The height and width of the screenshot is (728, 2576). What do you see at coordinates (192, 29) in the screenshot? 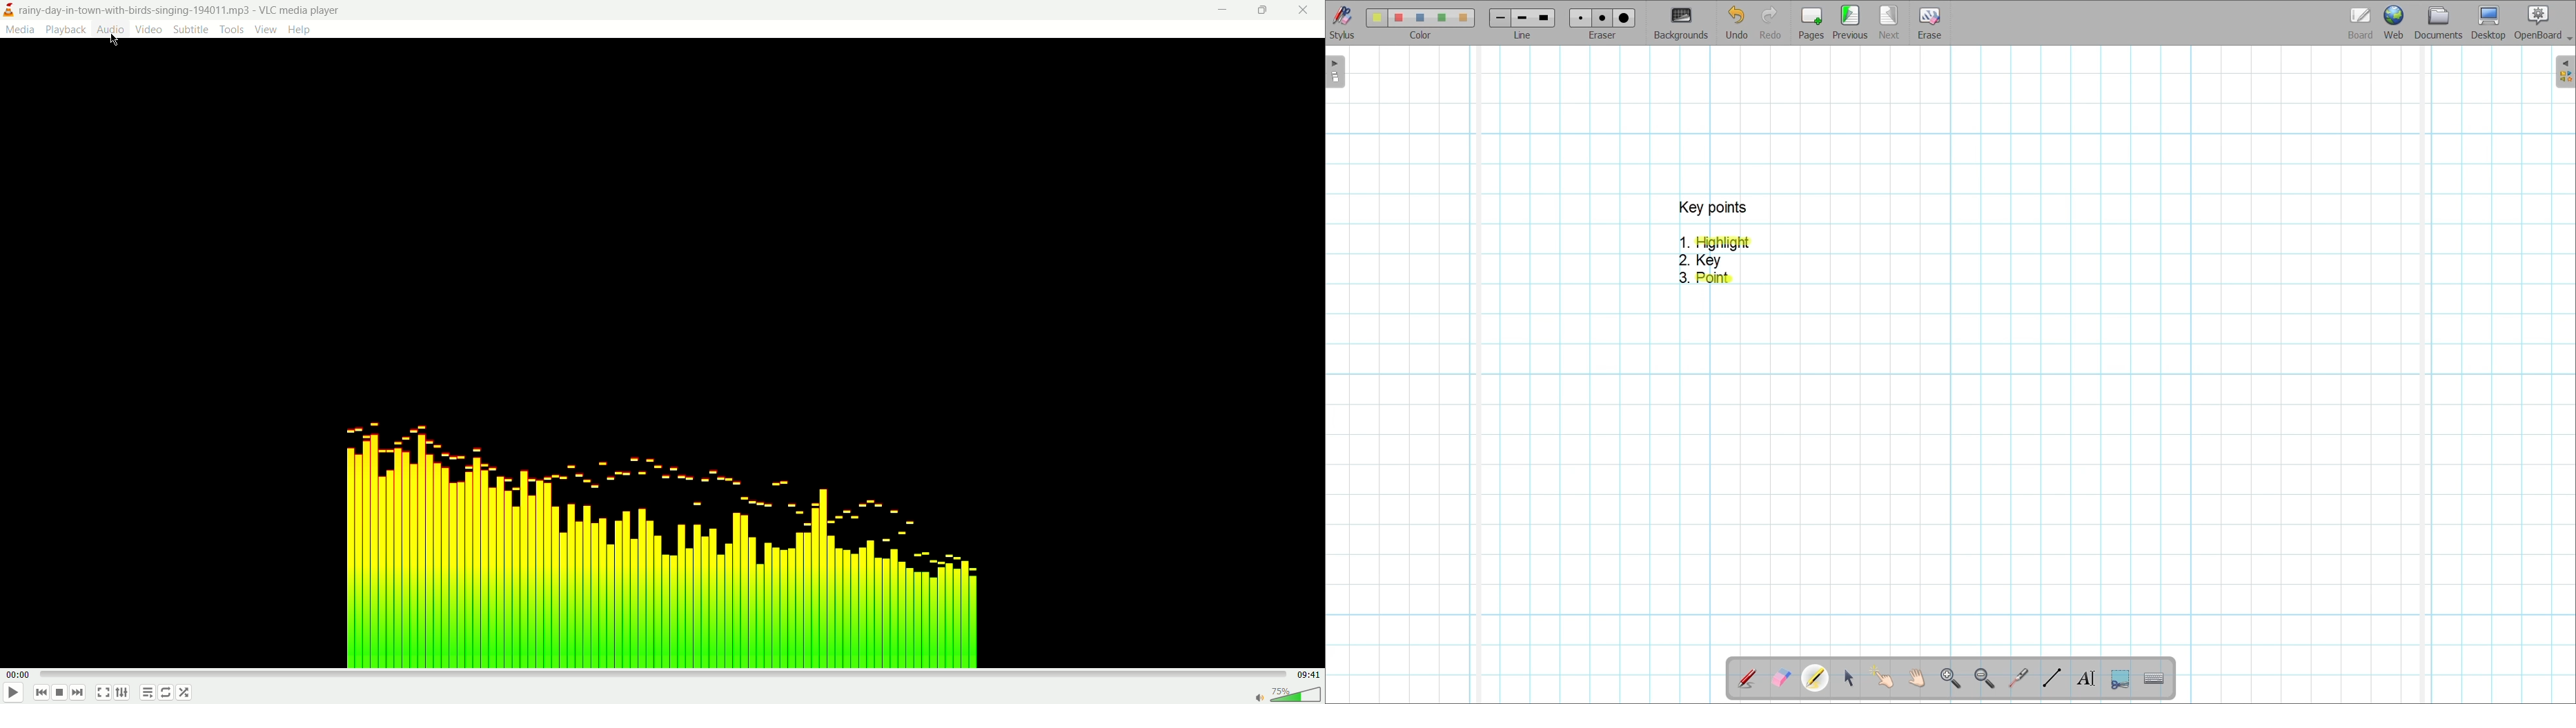
I see `subtitle` at bounding box center [192, 29].